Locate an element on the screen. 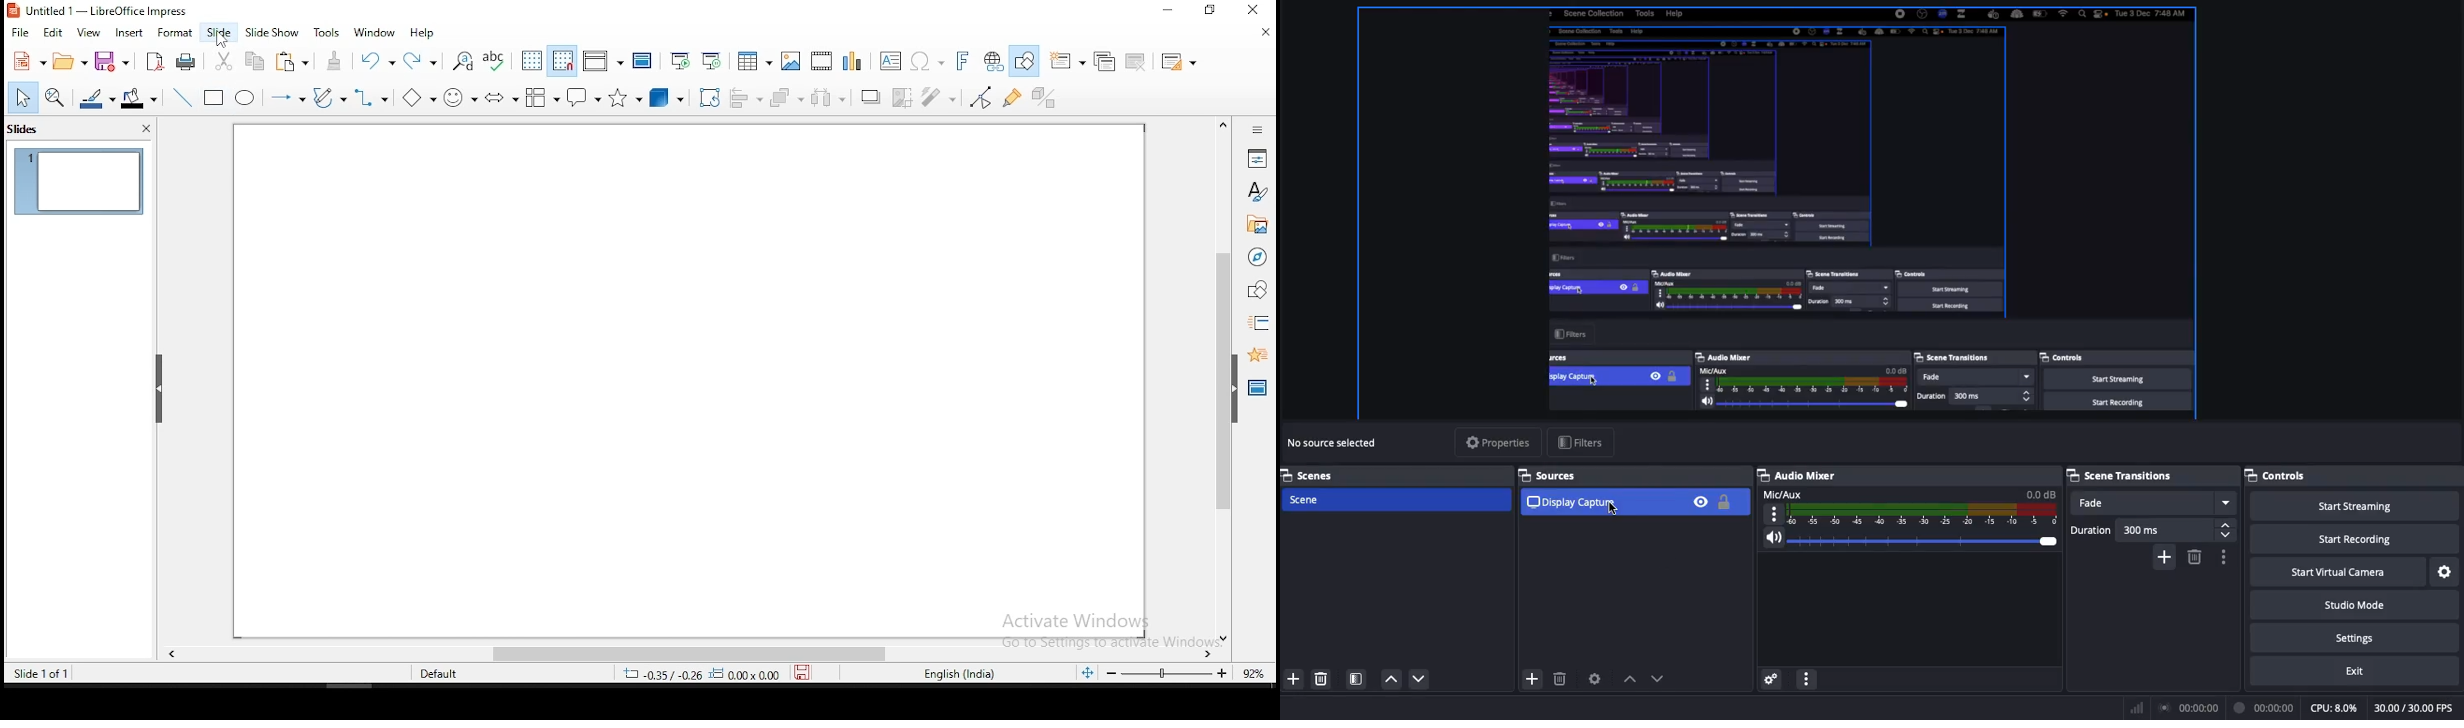  basic shapes is located at coordinates (418, 97).